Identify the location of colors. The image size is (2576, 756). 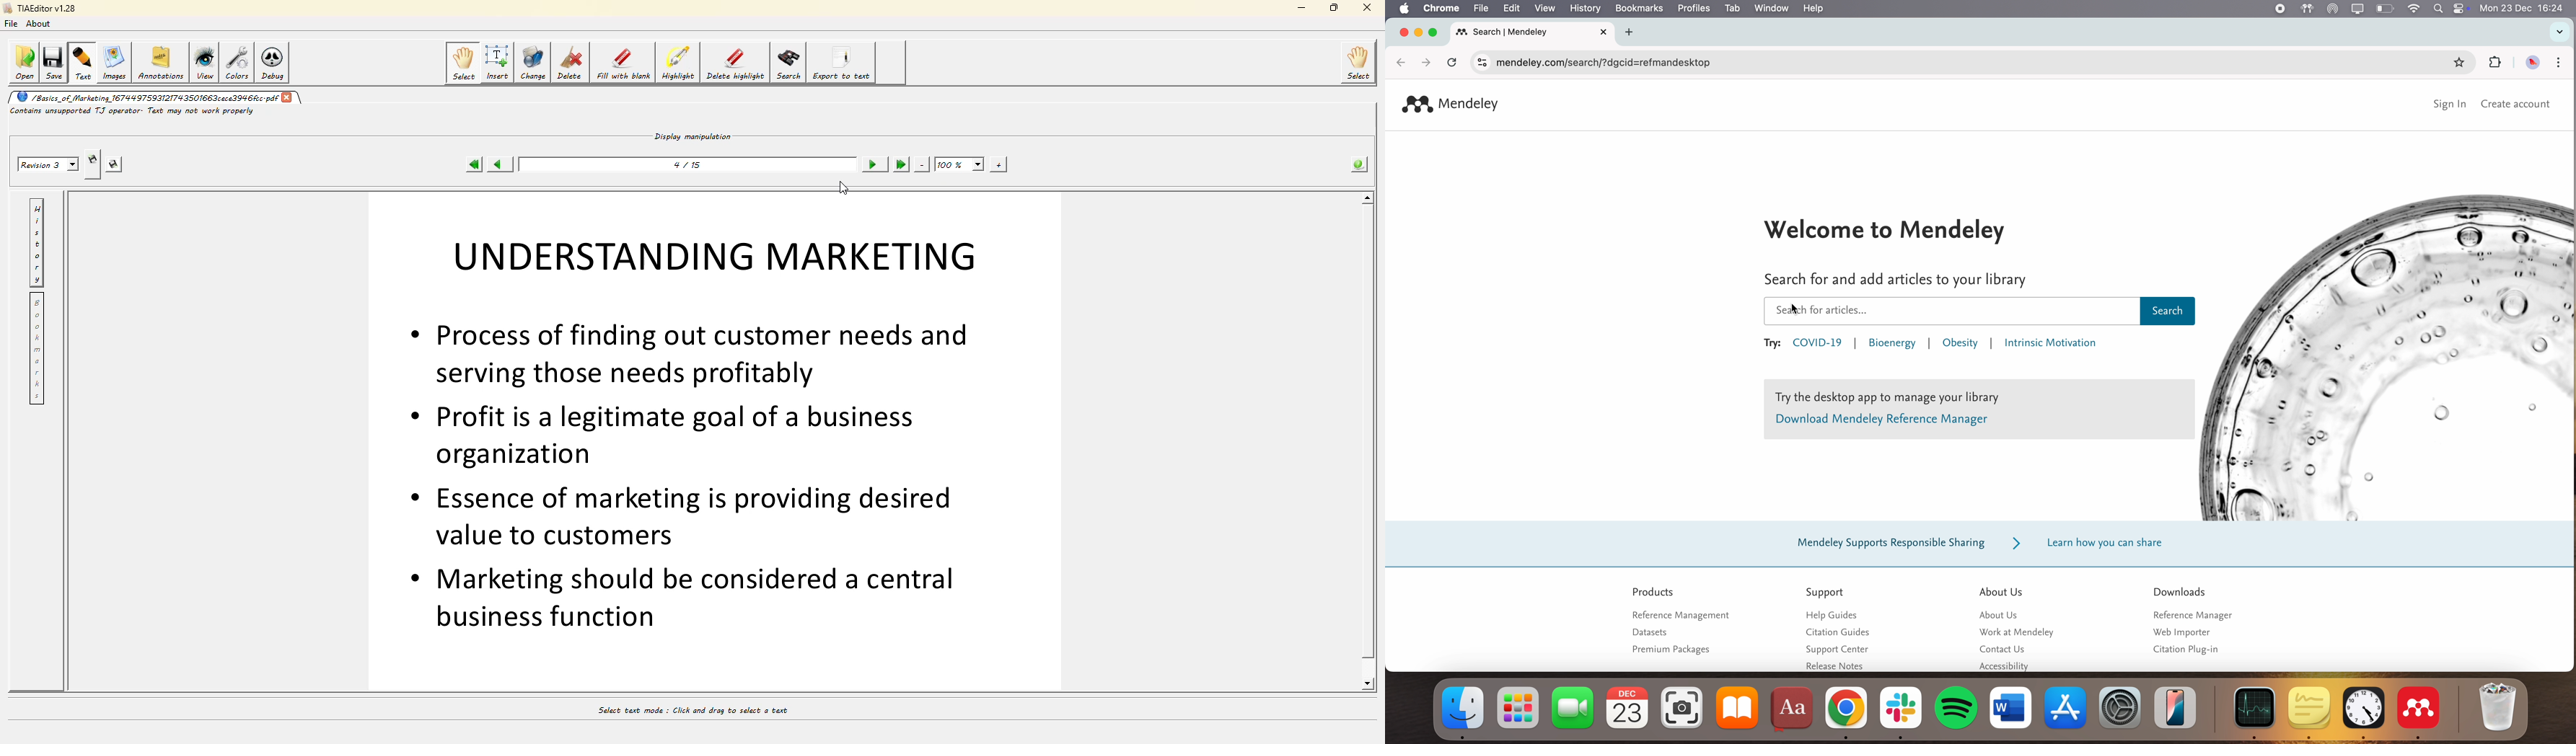
(239, 62).